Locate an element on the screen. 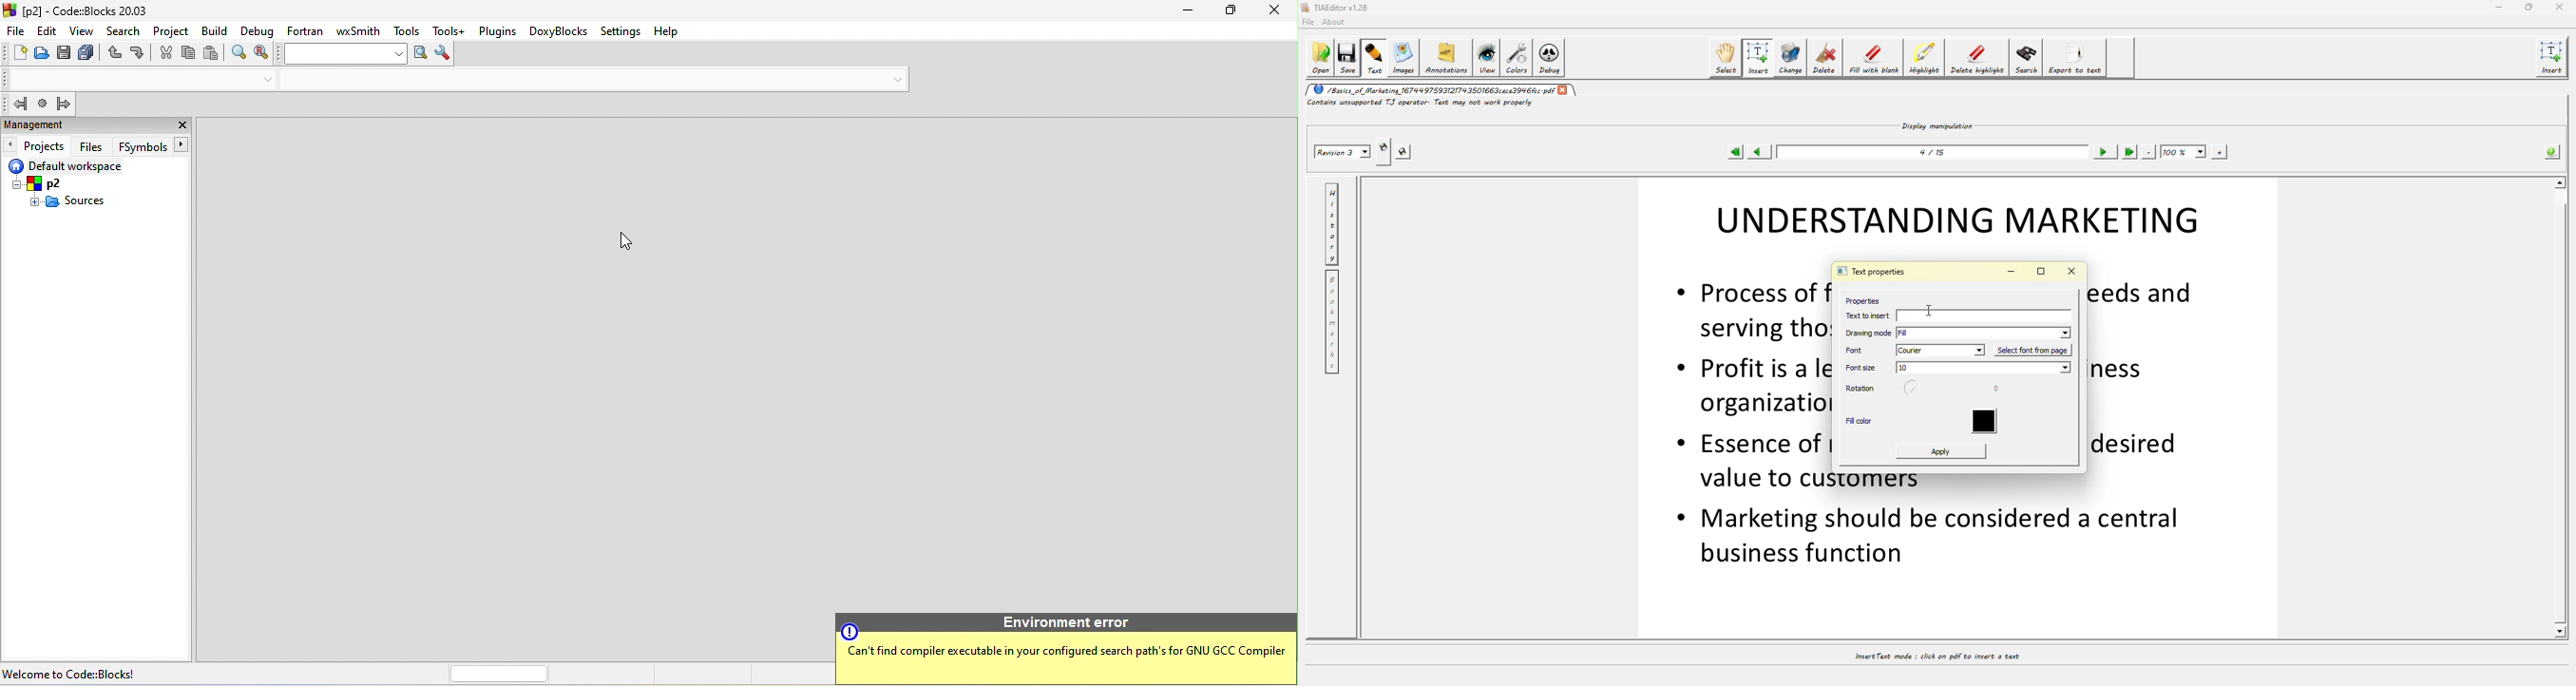 The height and width of the screenshot is (700, 2576). zoom out is located at coordinates (2150, 151).